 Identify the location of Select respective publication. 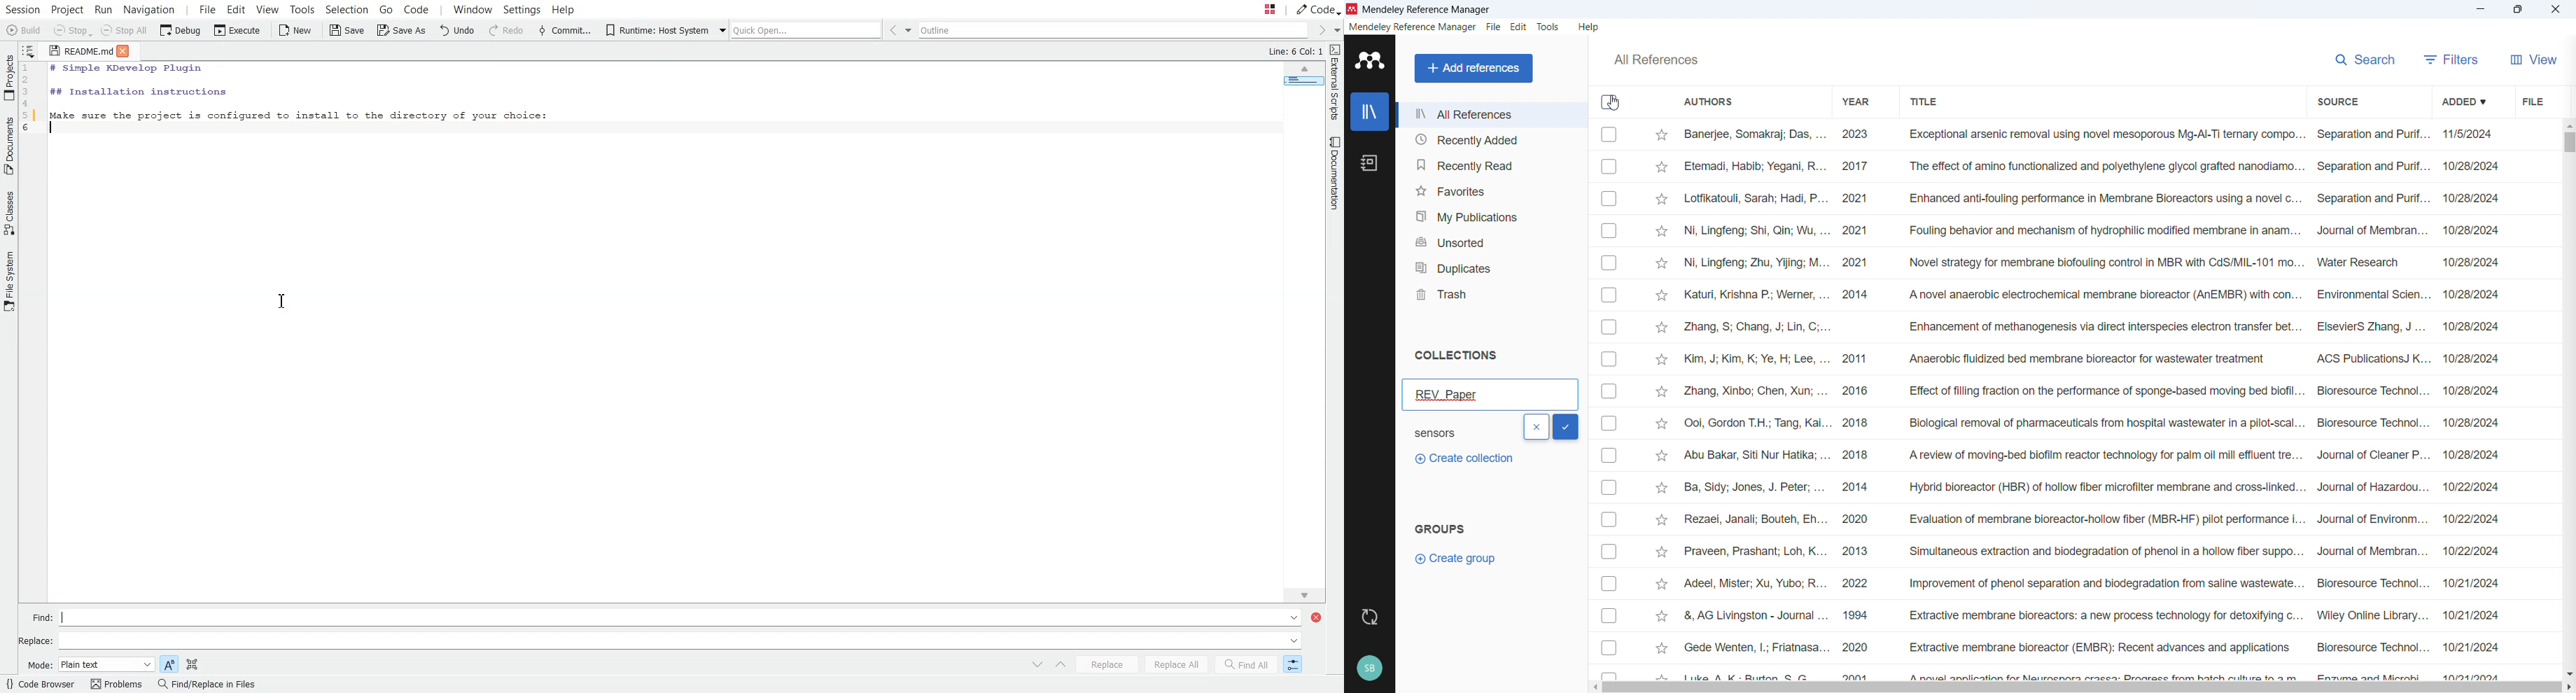
(1609, 167).